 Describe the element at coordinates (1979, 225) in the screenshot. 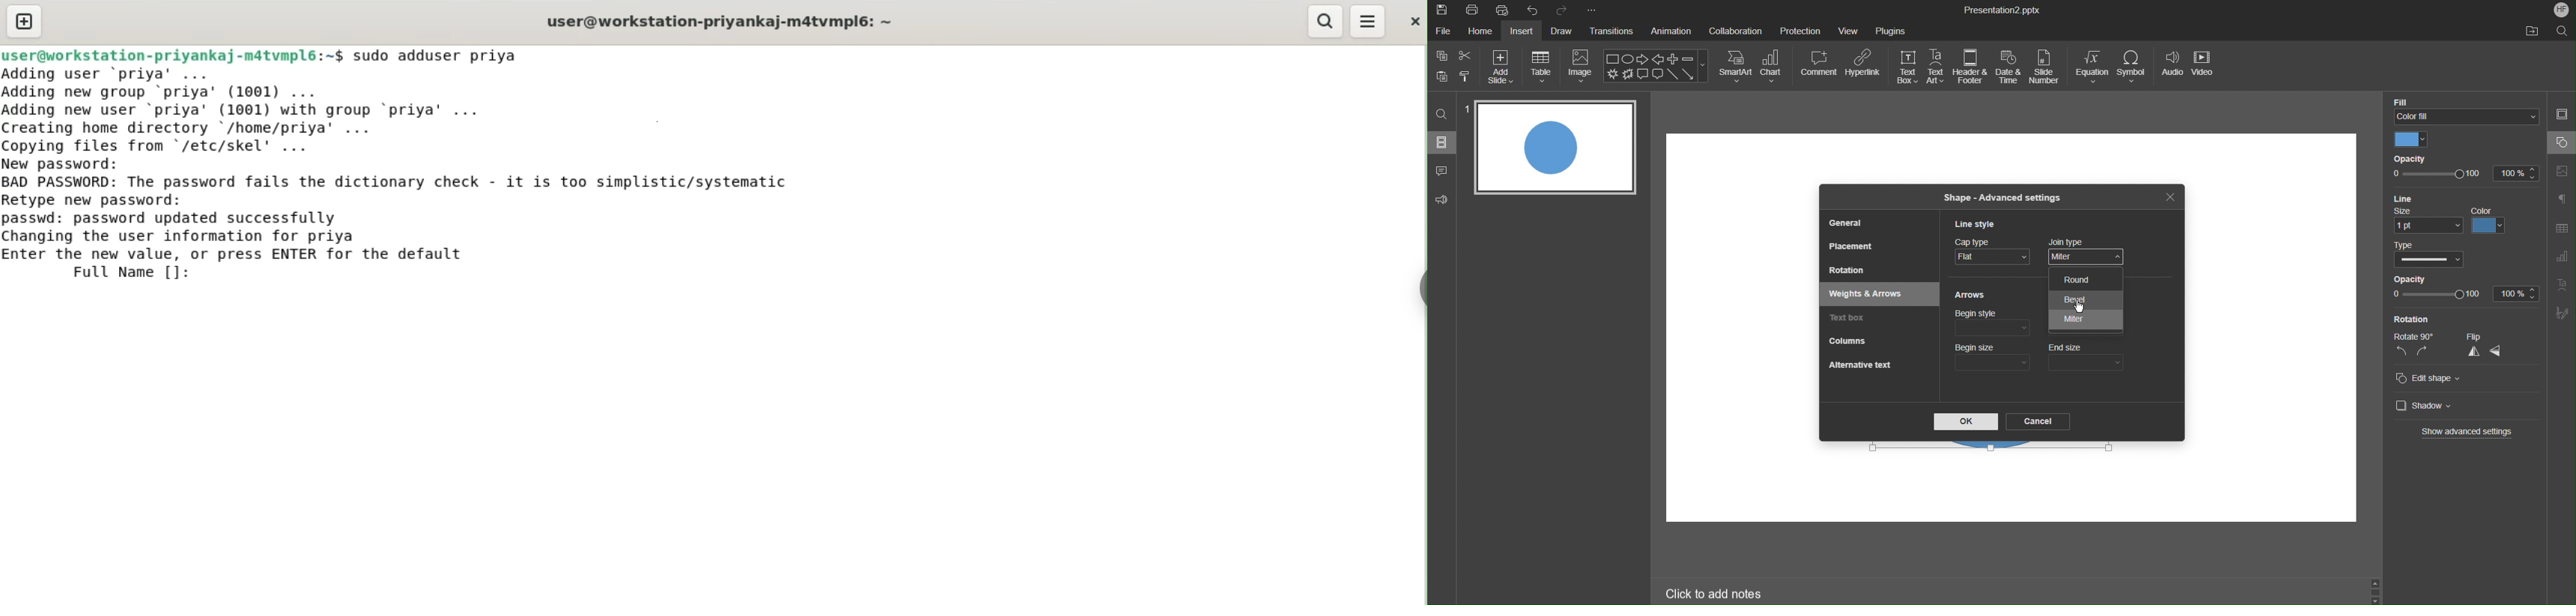

I see `Line Style` at that location.